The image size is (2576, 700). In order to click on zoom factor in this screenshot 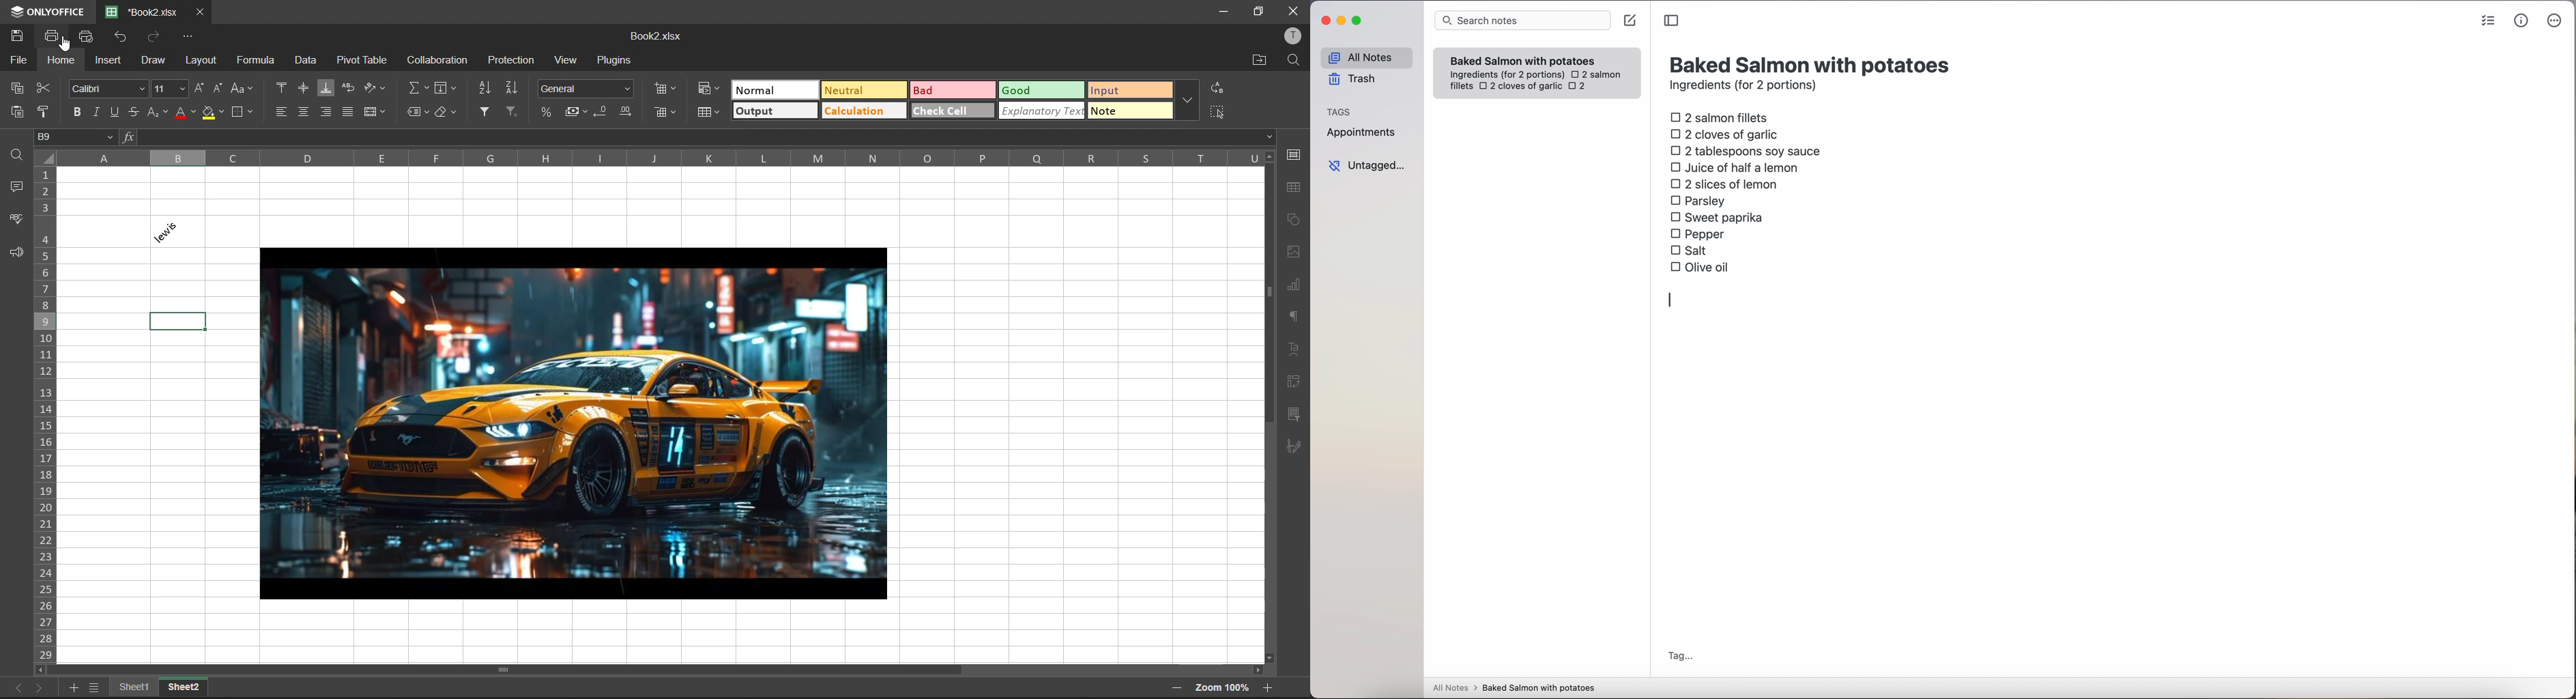, I will do `click(1226, 687)`.